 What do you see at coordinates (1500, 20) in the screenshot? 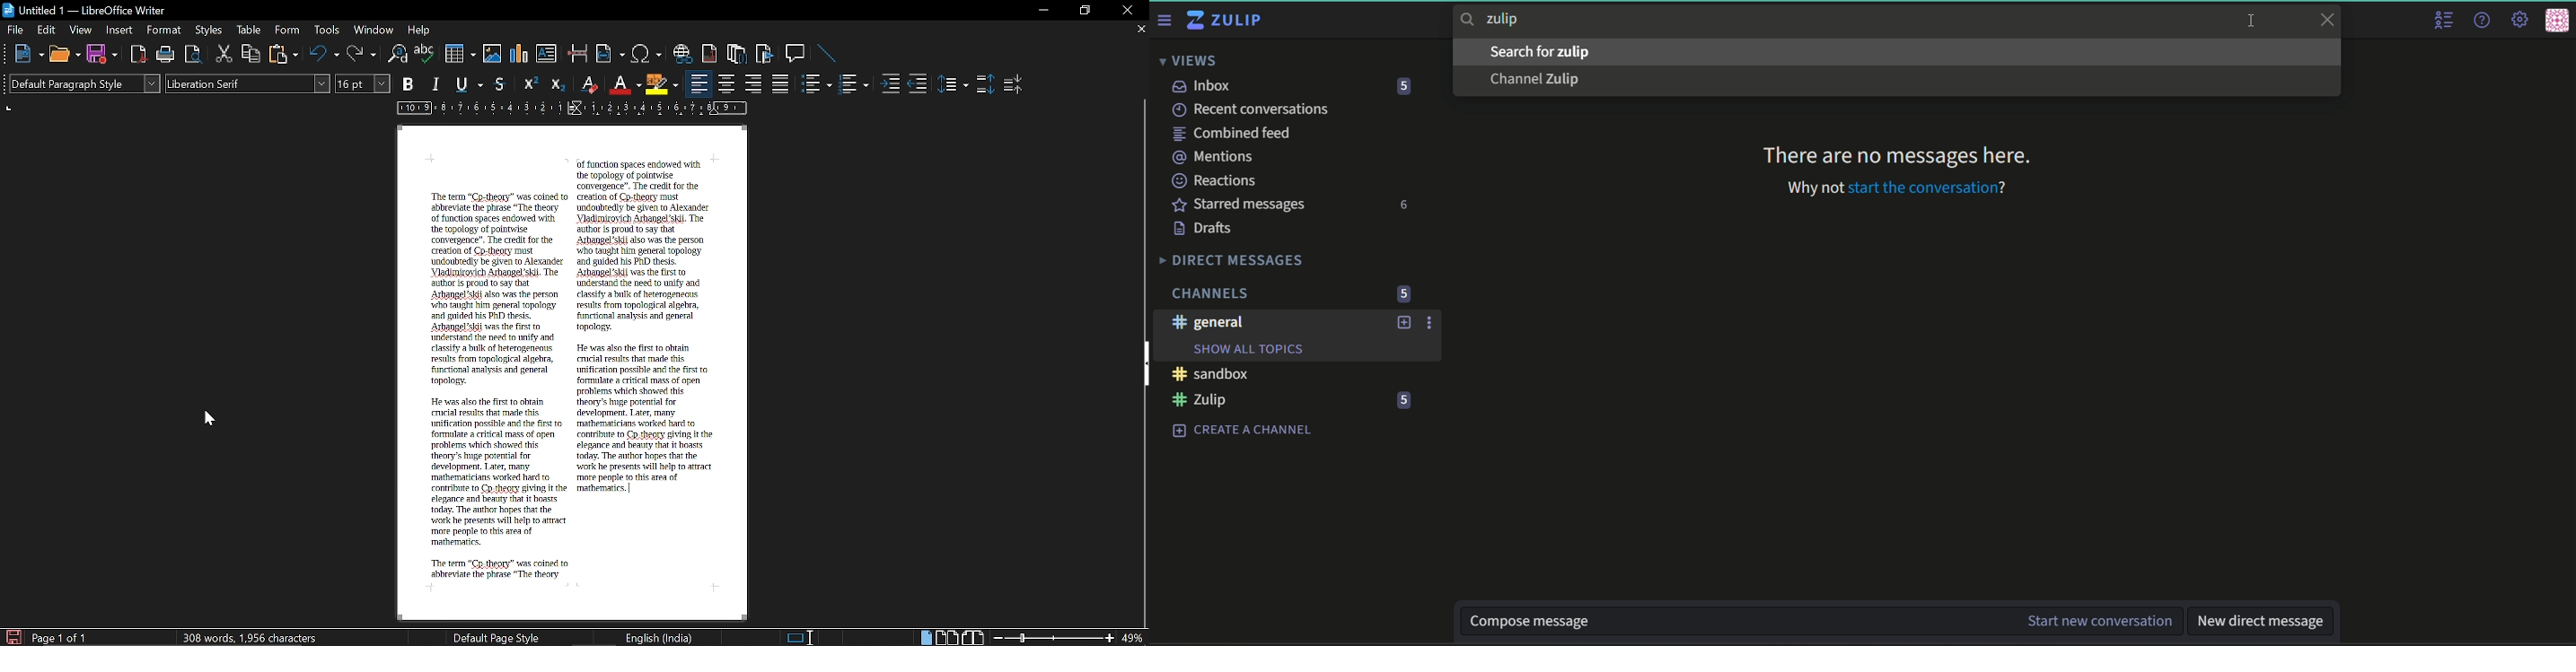
I see `searchbar` at bounding box center [1500, 20].